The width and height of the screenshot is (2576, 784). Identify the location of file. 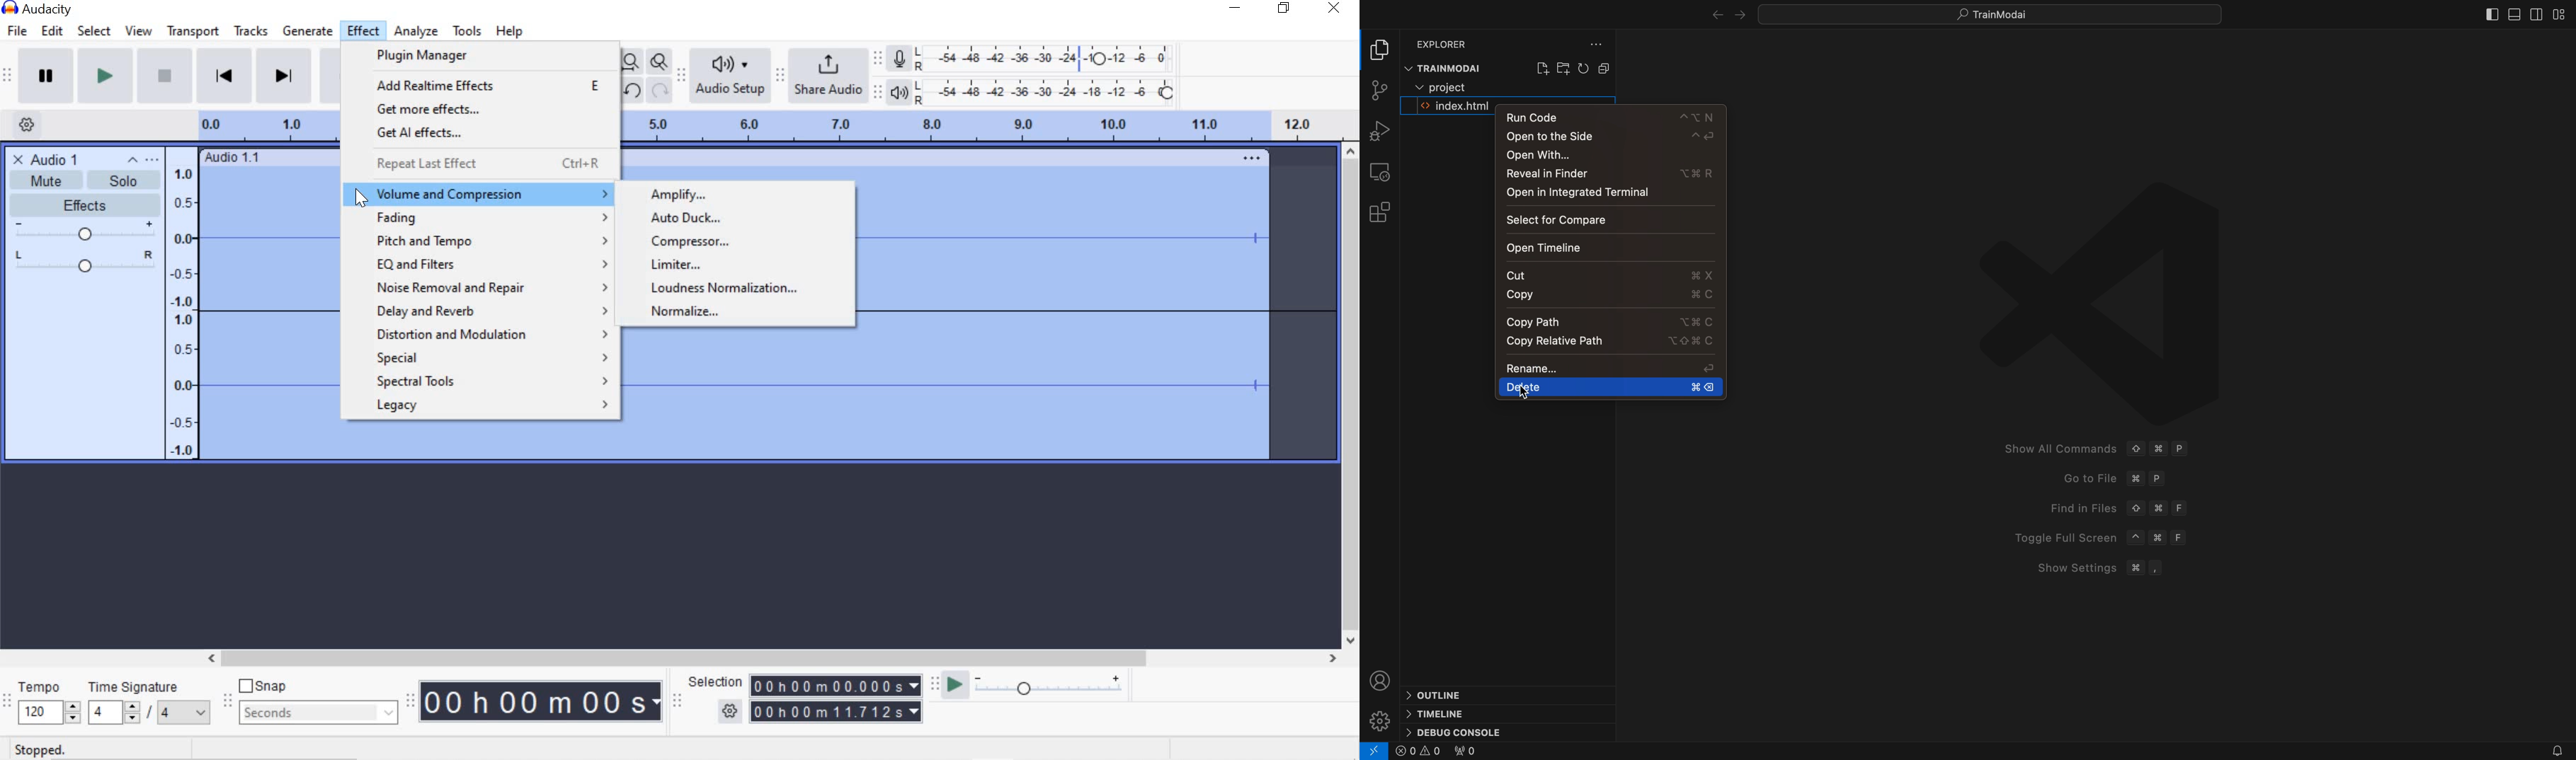
(1454, 107).